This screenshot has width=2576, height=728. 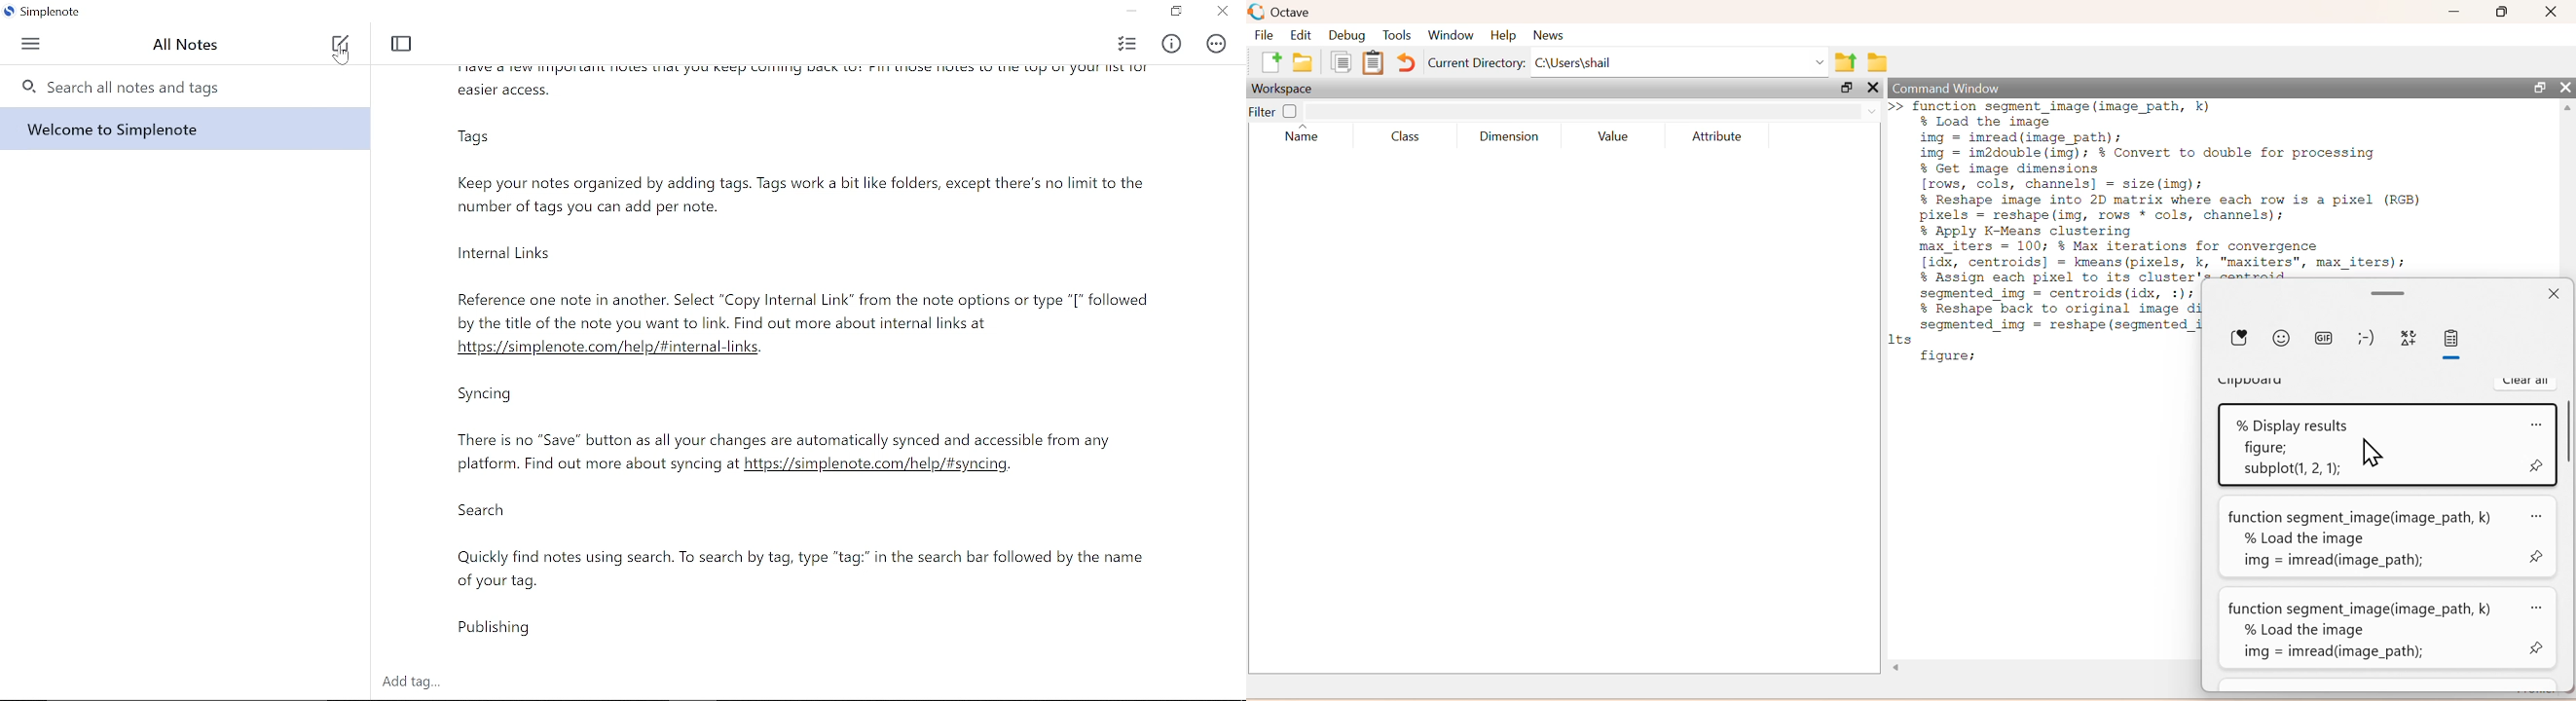 What do you see at coordinates (1397, 37) in the screenshot?
I see `Tools` at bounding box center [1397, 37].